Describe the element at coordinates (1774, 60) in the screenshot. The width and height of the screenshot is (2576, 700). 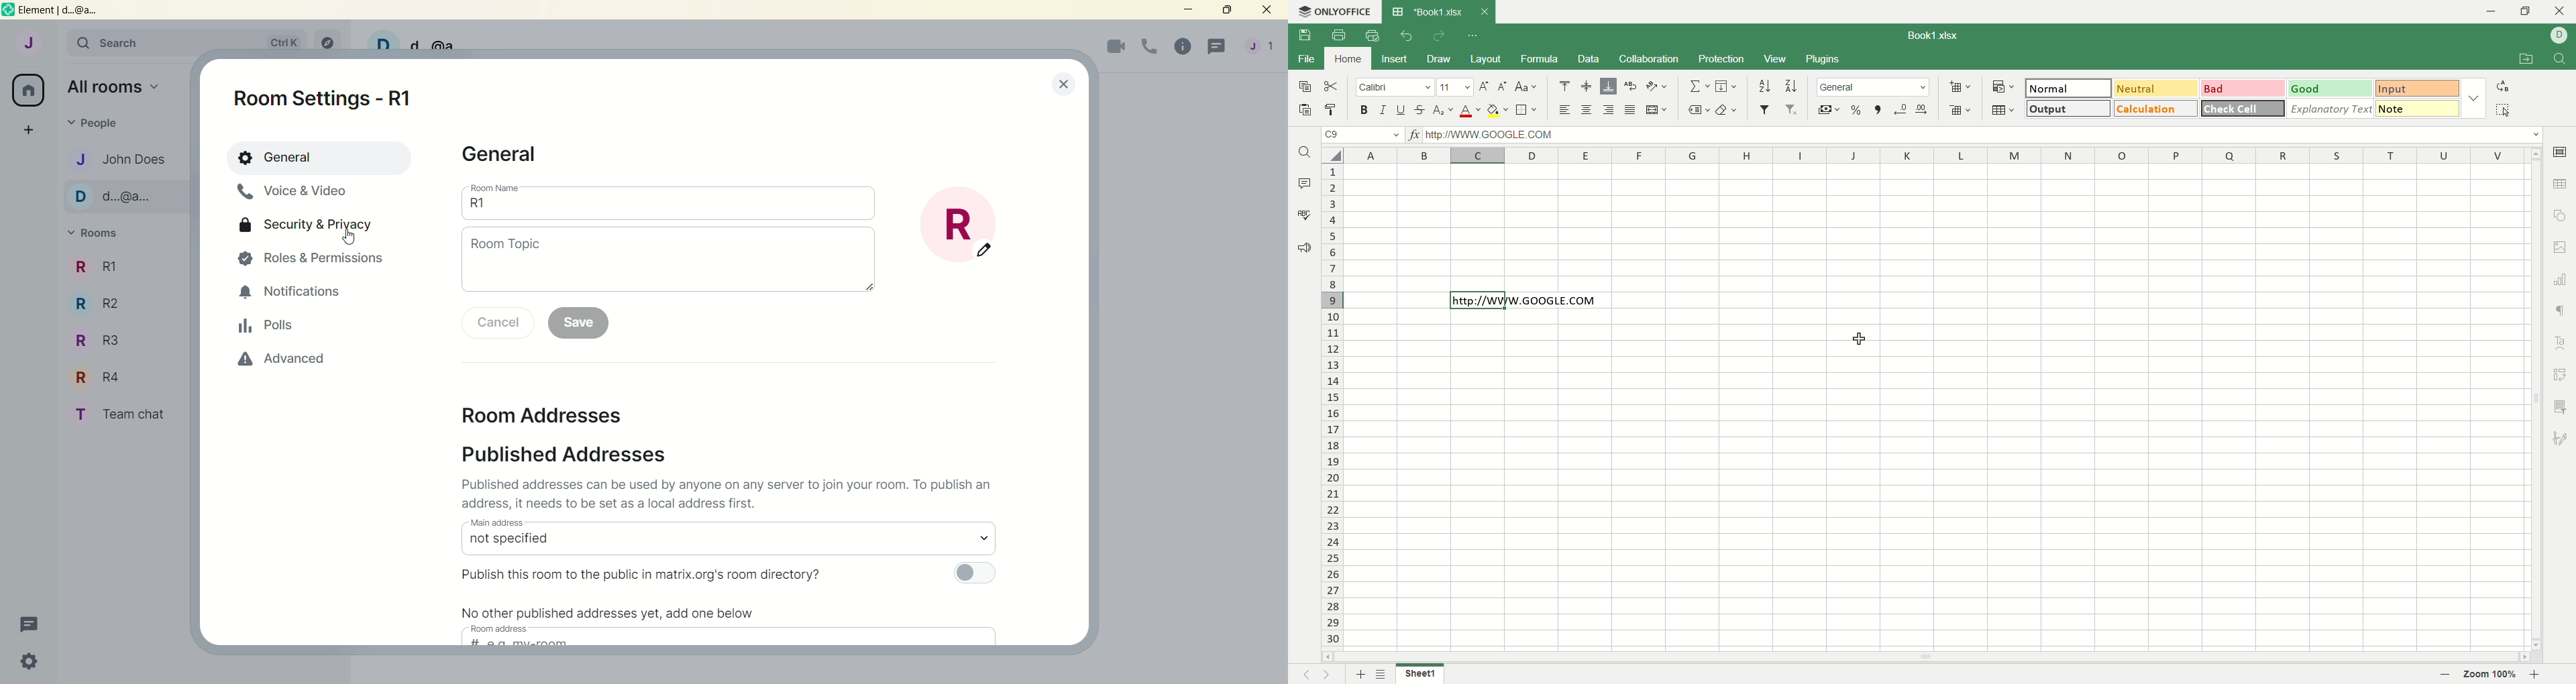
I see `view` at that location.